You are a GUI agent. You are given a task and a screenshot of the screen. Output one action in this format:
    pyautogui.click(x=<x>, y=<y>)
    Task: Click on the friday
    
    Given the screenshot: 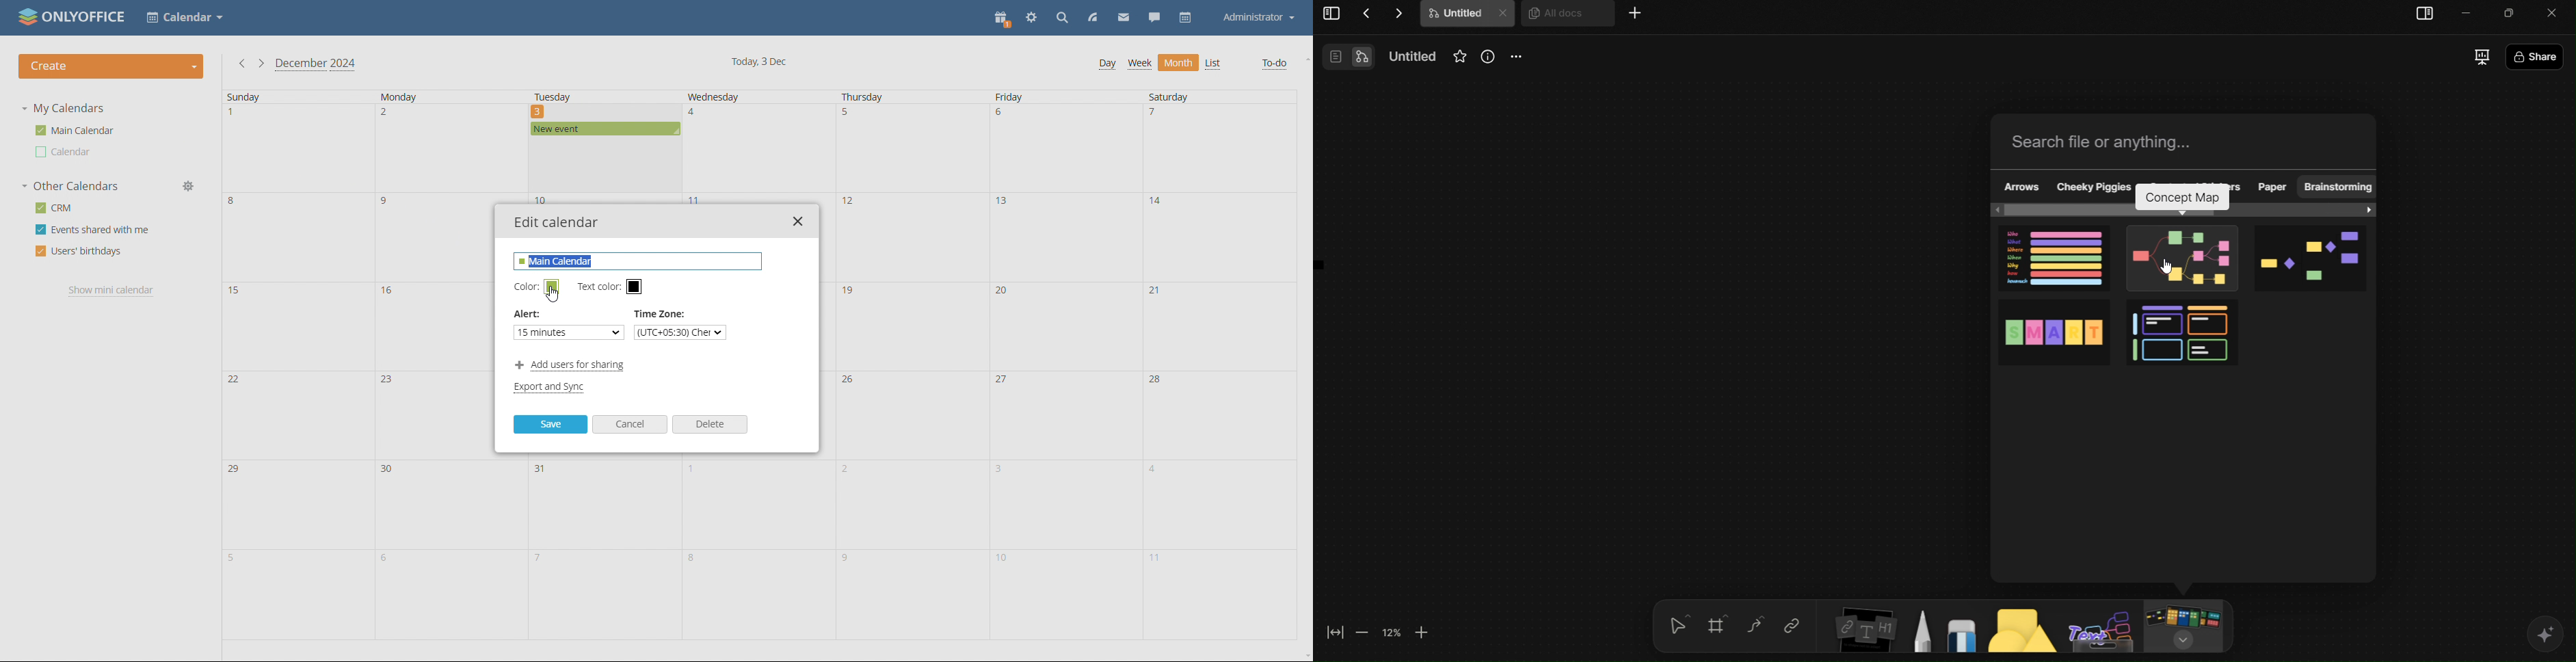 What is the action you would take?
    pyautogui.click(x=1030, y=97)
    